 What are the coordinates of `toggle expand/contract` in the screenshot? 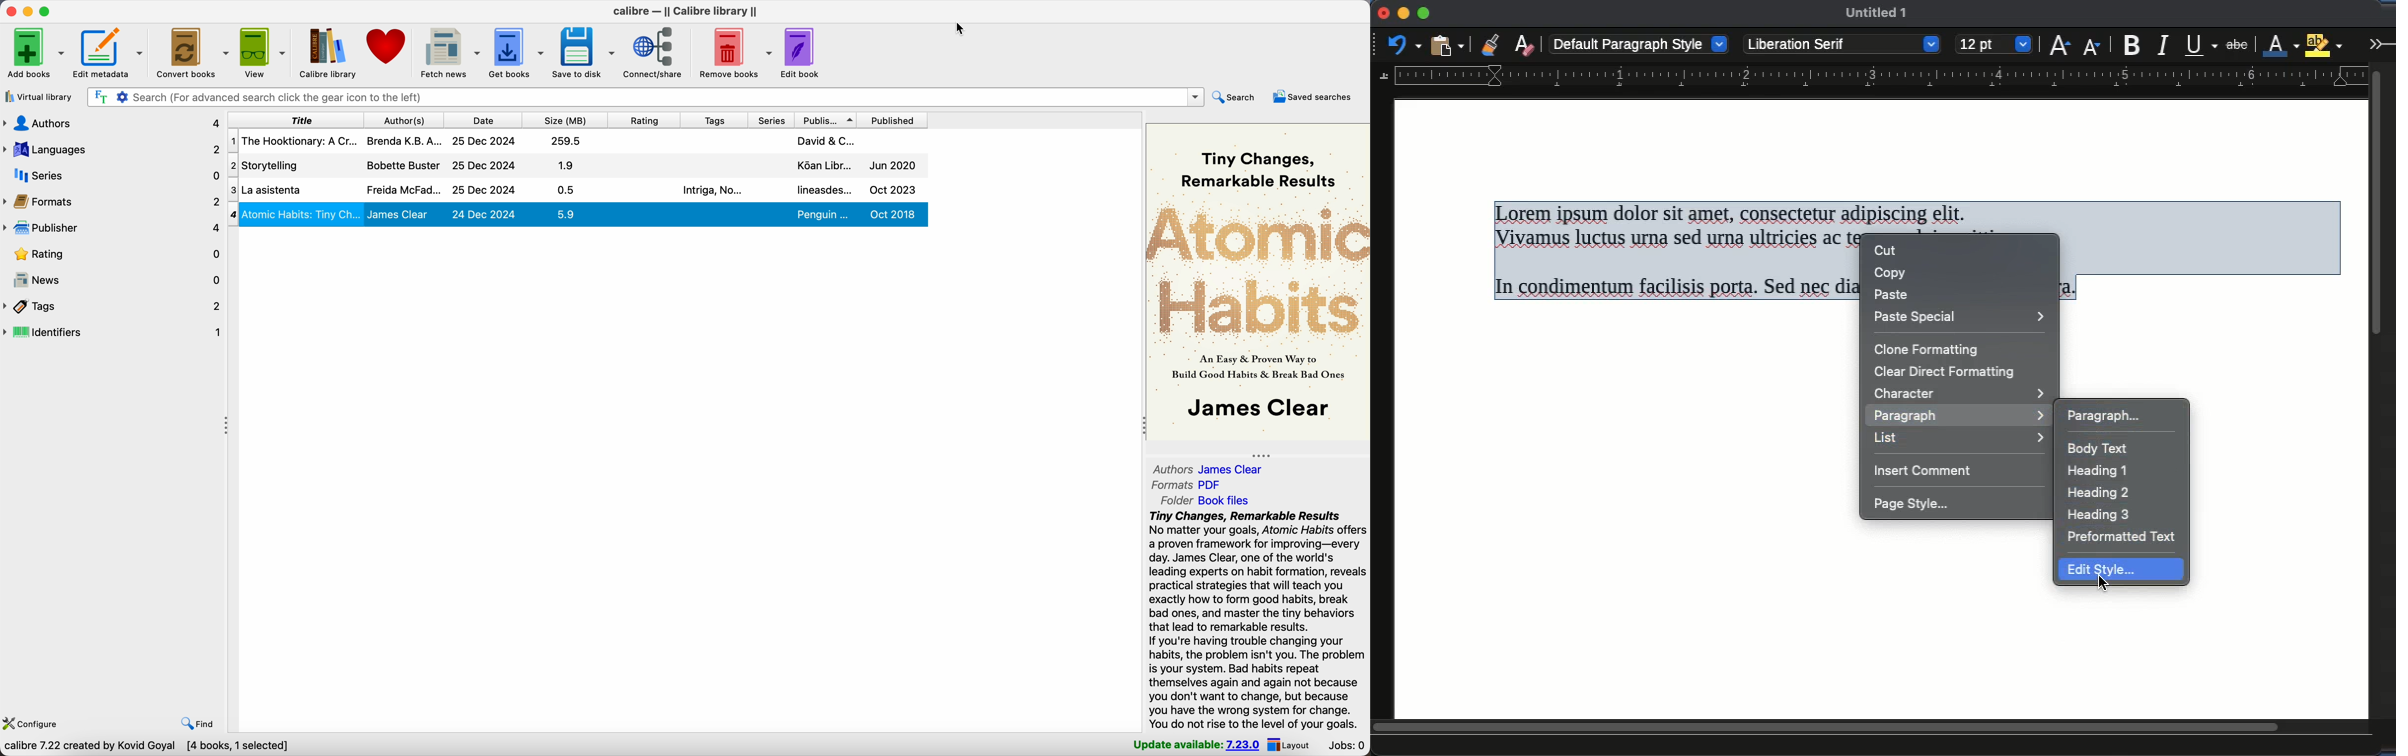 It's located at (1260, 455).